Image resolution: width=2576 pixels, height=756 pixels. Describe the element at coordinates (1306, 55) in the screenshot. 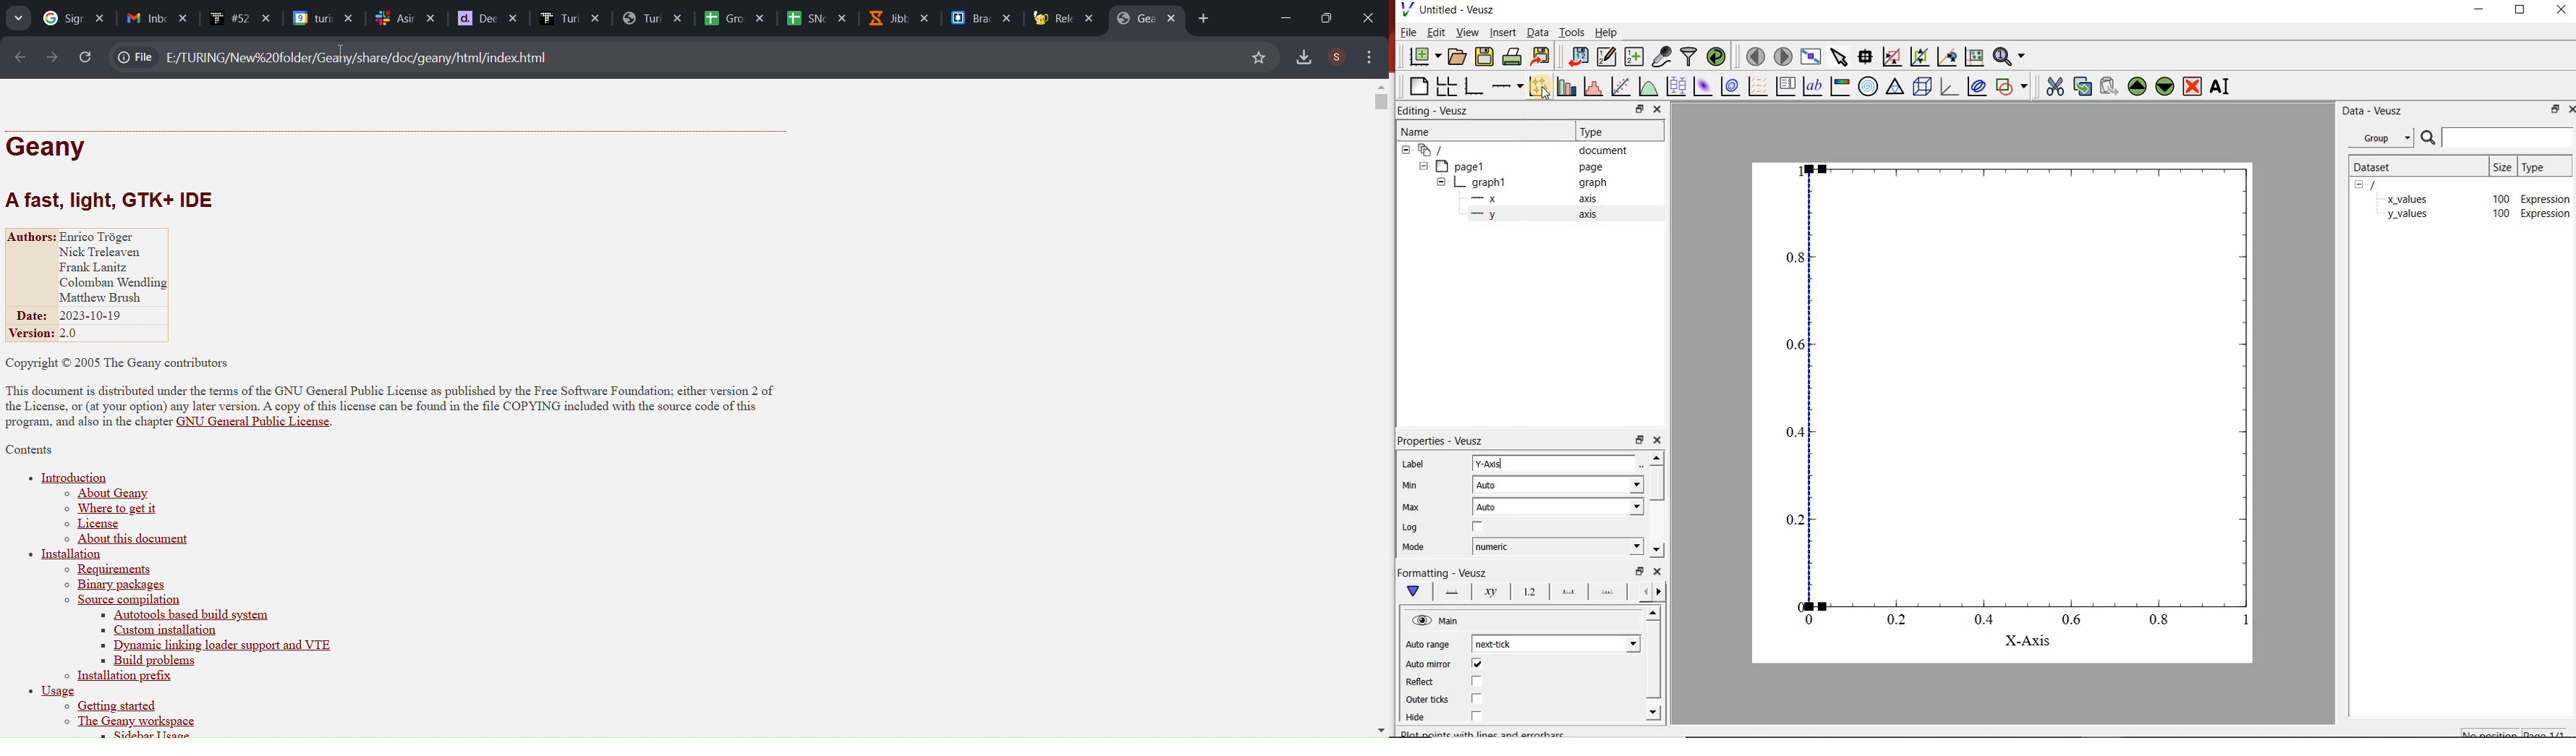

I see `download` at that location.